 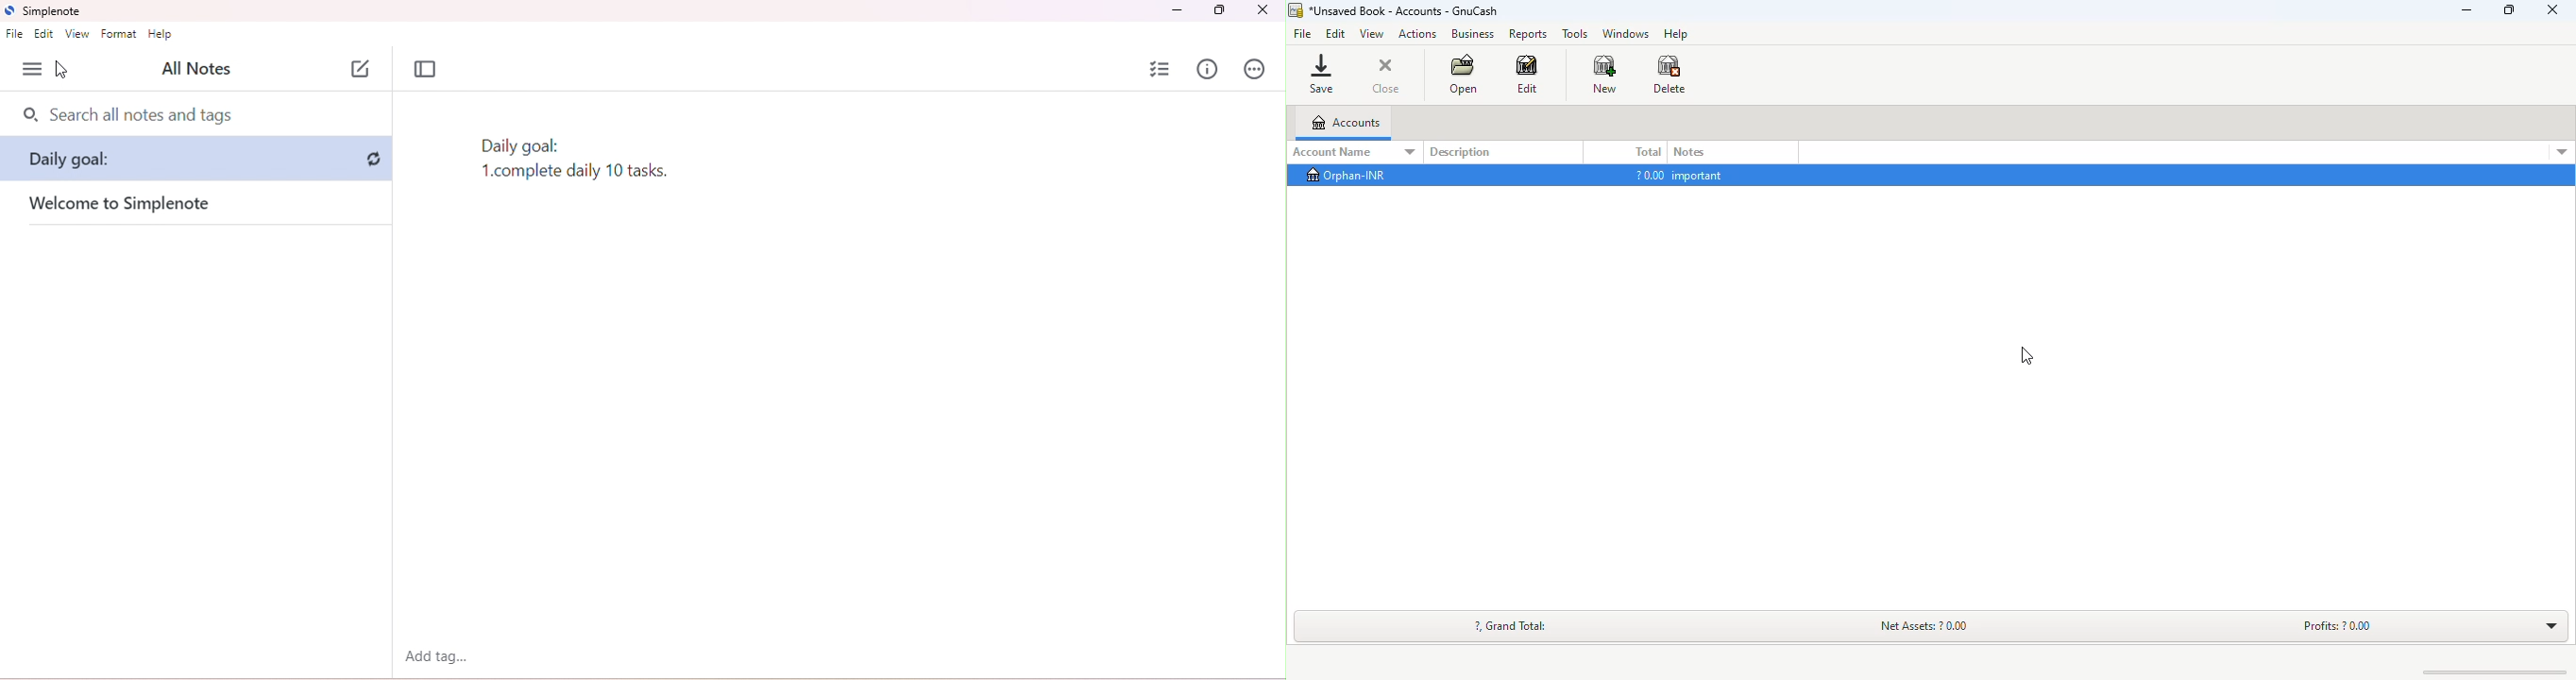 I want to click on account name, so click(x=1355, y=152).